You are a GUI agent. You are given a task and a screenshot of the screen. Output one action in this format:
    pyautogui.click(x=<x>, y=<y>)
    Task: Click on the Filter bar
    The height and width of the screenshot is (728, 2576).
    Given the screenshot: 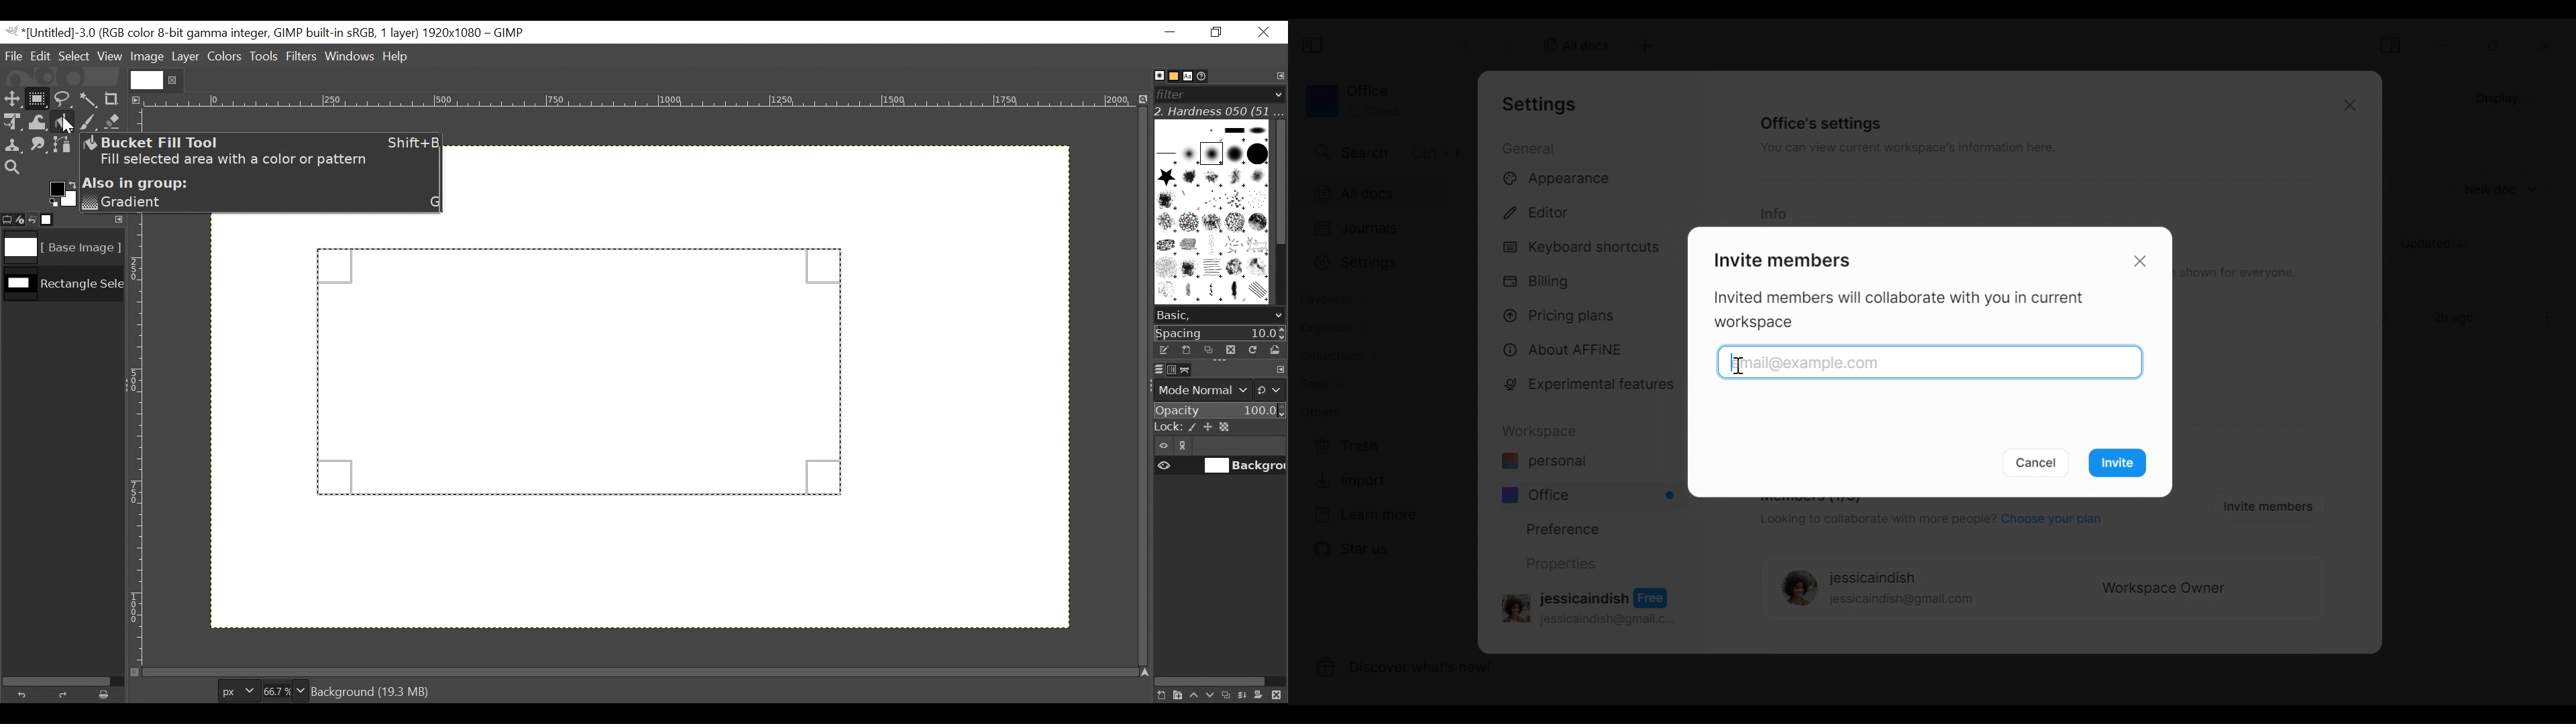 What is the action you would take?
    pyautogui.click(x=1218, y=93)
    